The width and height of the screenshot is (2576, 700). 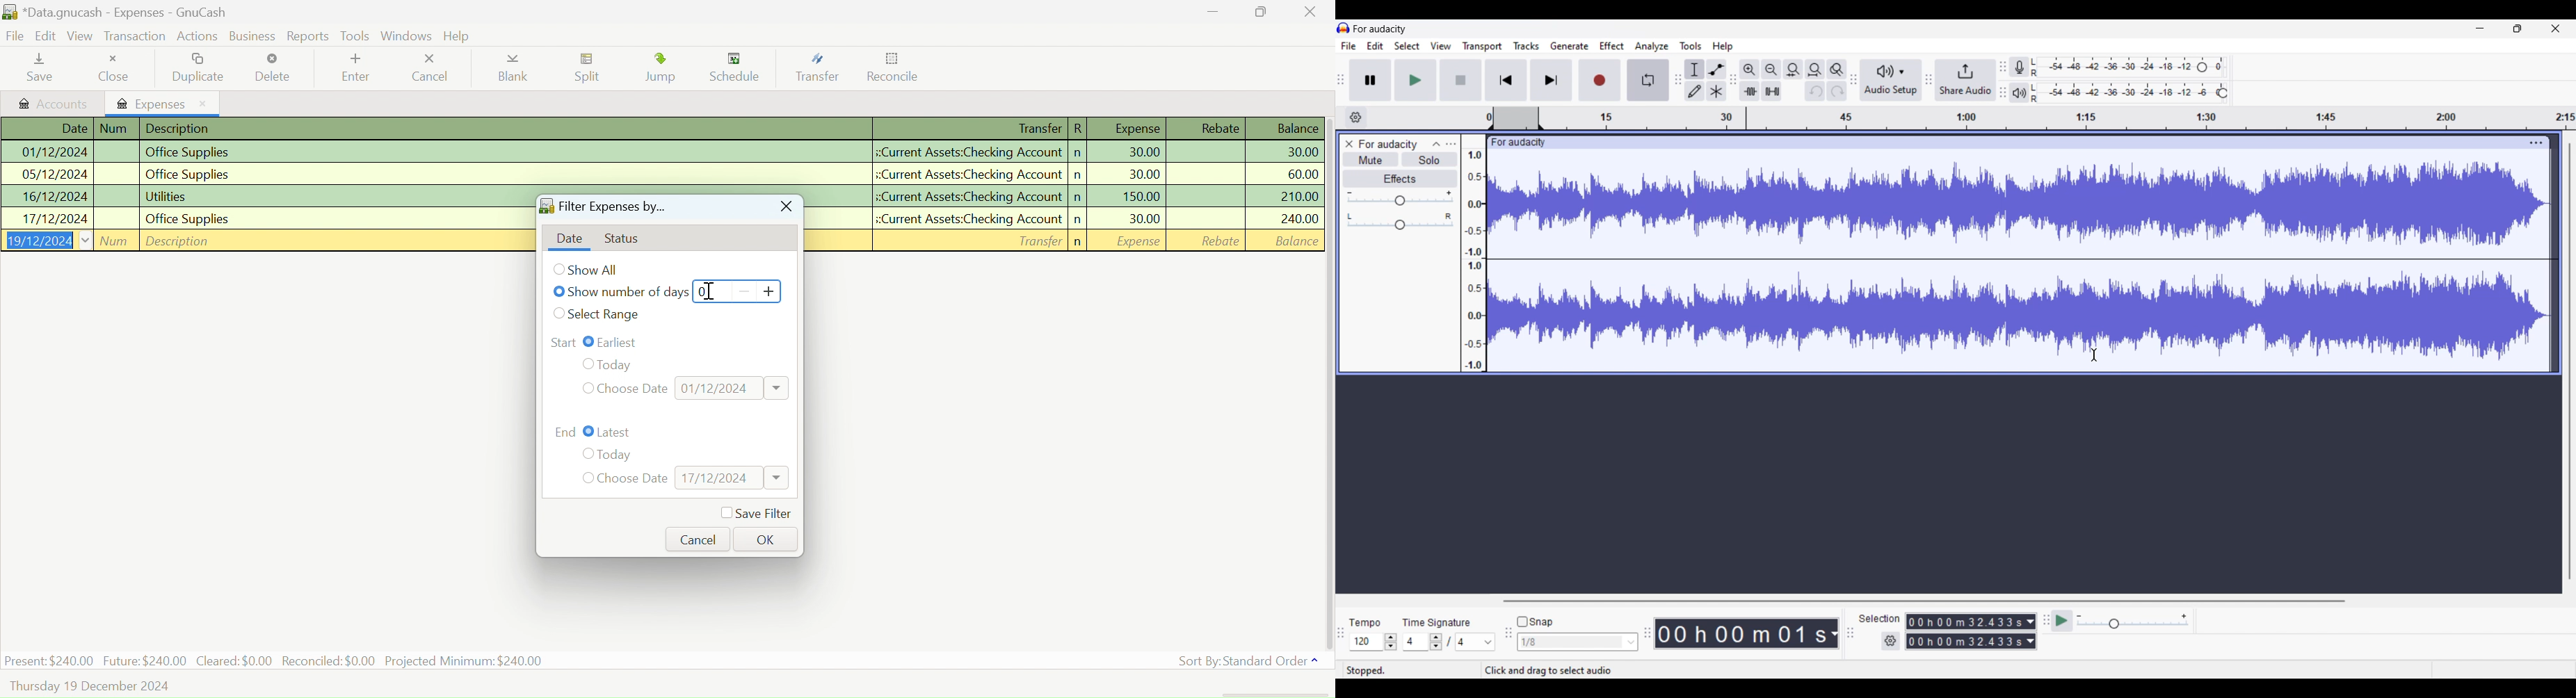 I want to click on Office Supplies Transaction, so click(x=1072, y=218).